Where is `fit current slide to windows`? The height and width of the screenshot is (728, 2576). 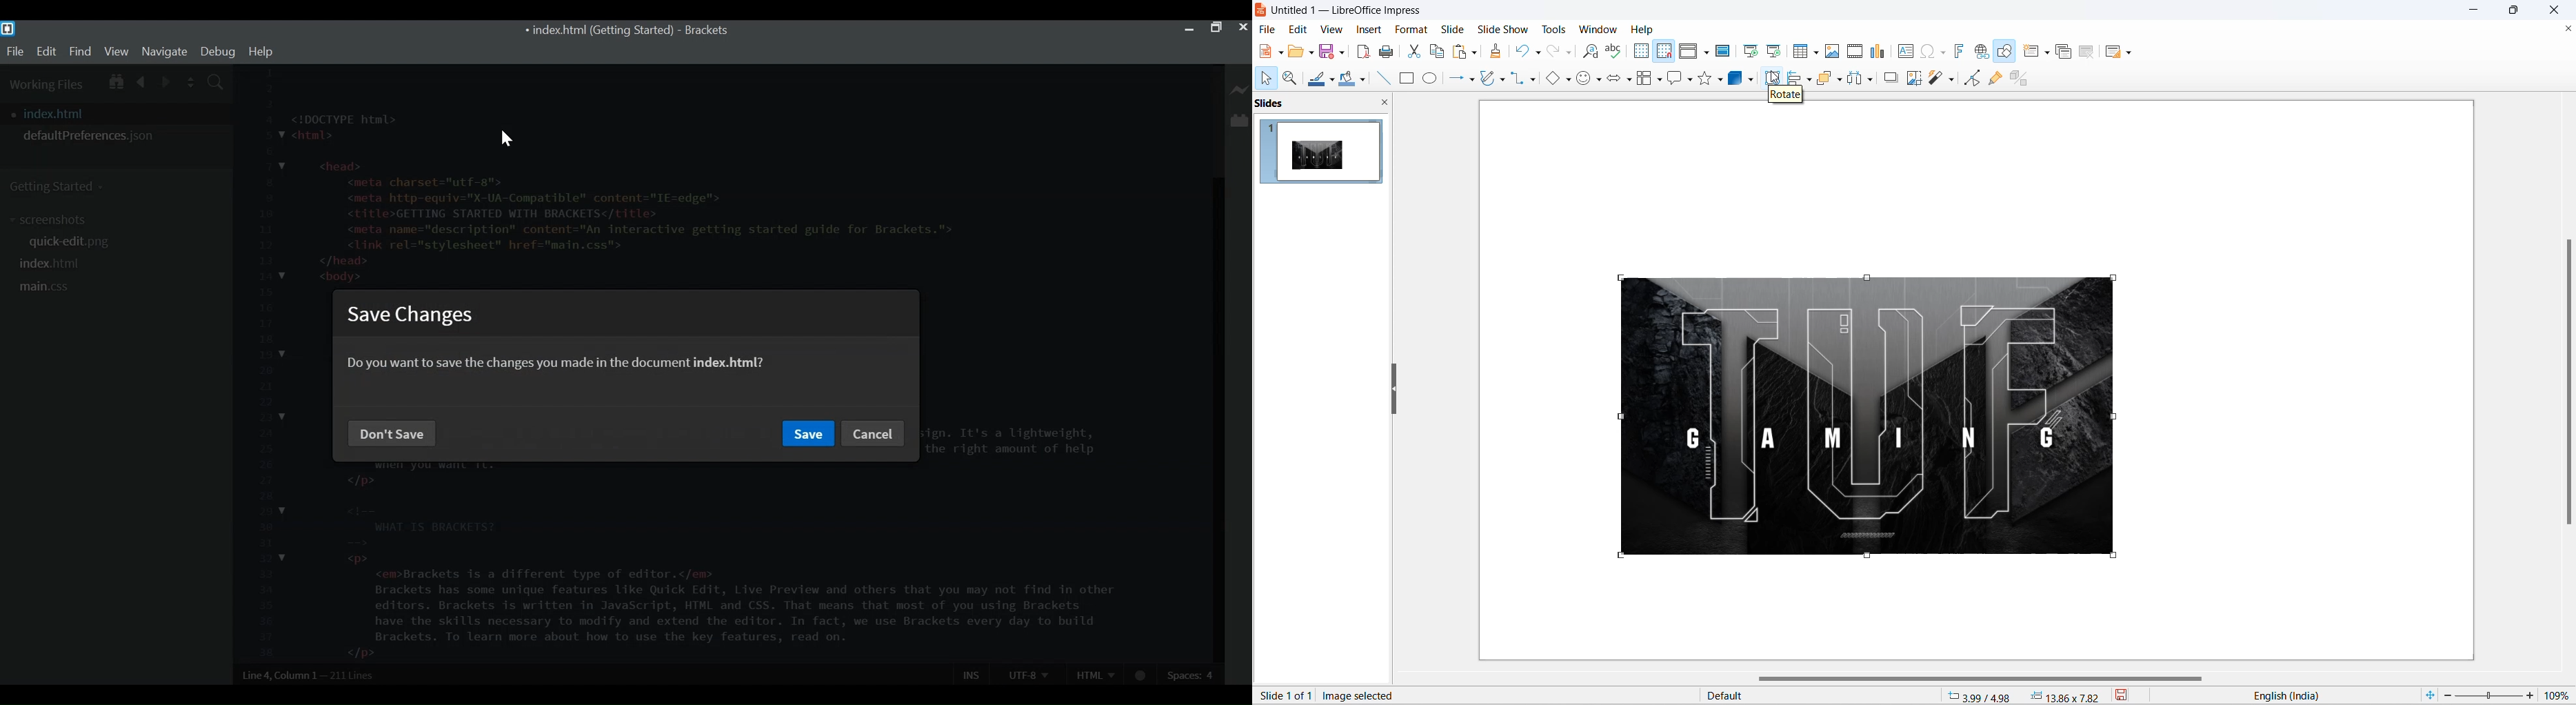 fit current slide to windows is located at coordinates (2428, 695).